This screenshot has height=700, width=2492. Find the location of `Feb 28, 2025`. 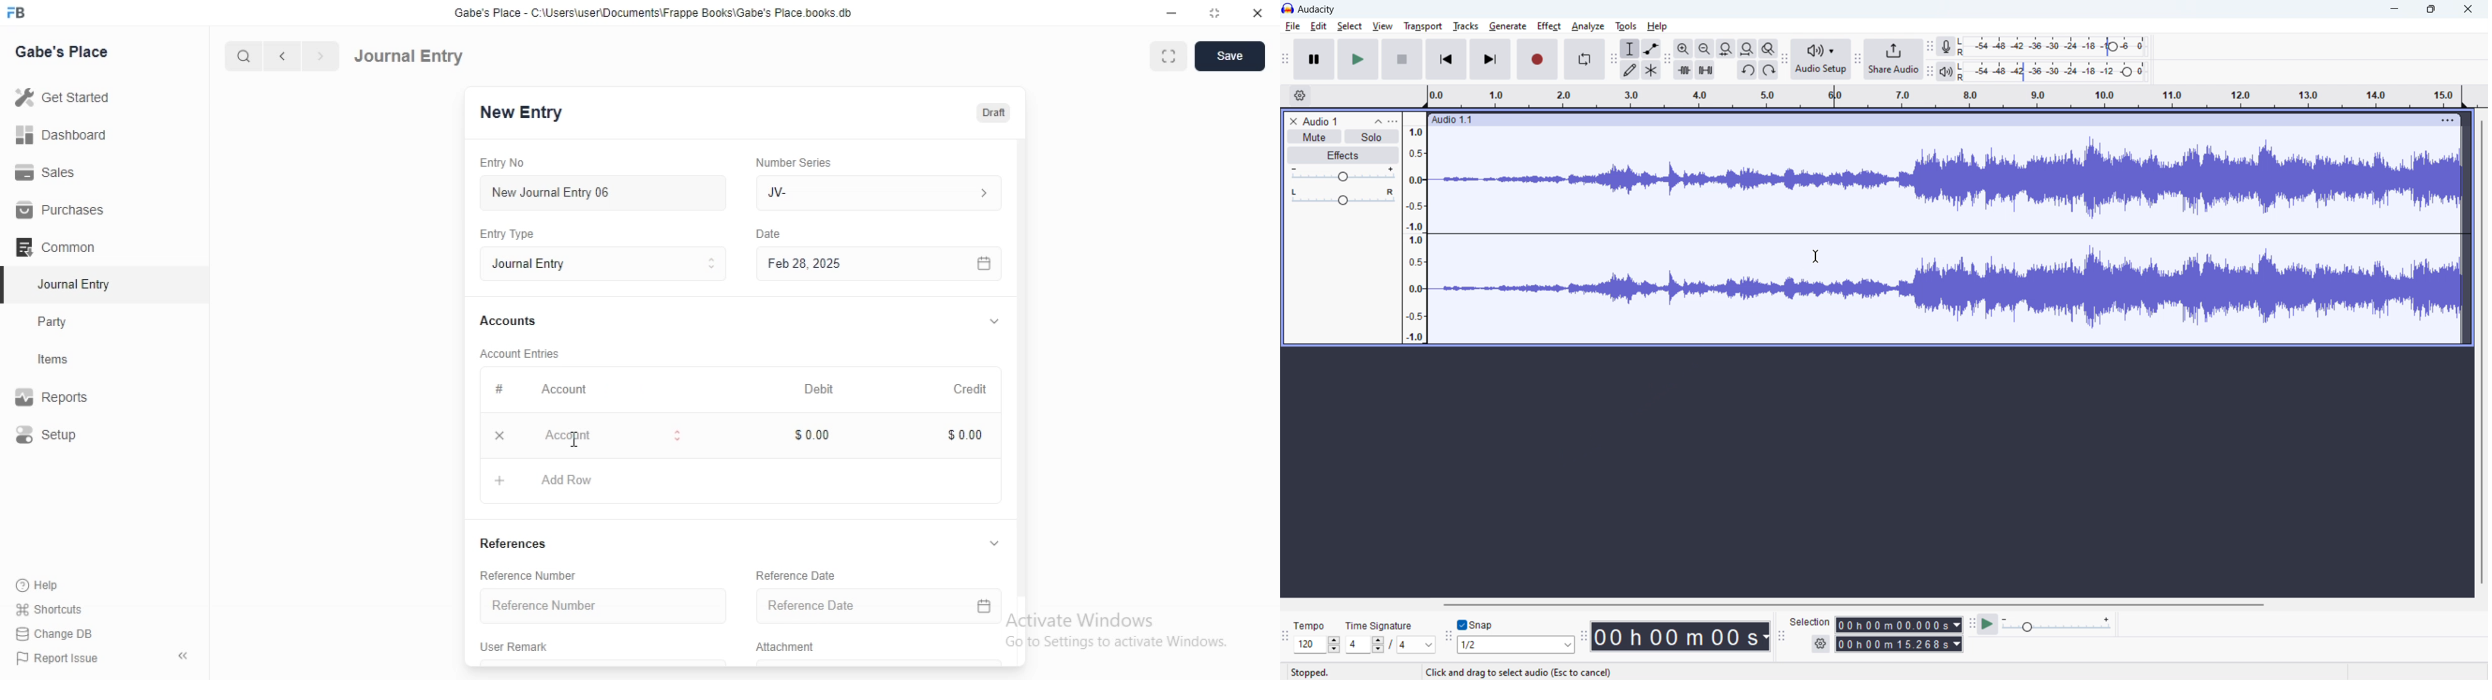

Feb 28, 2025 is located at coordinates (860, 263).